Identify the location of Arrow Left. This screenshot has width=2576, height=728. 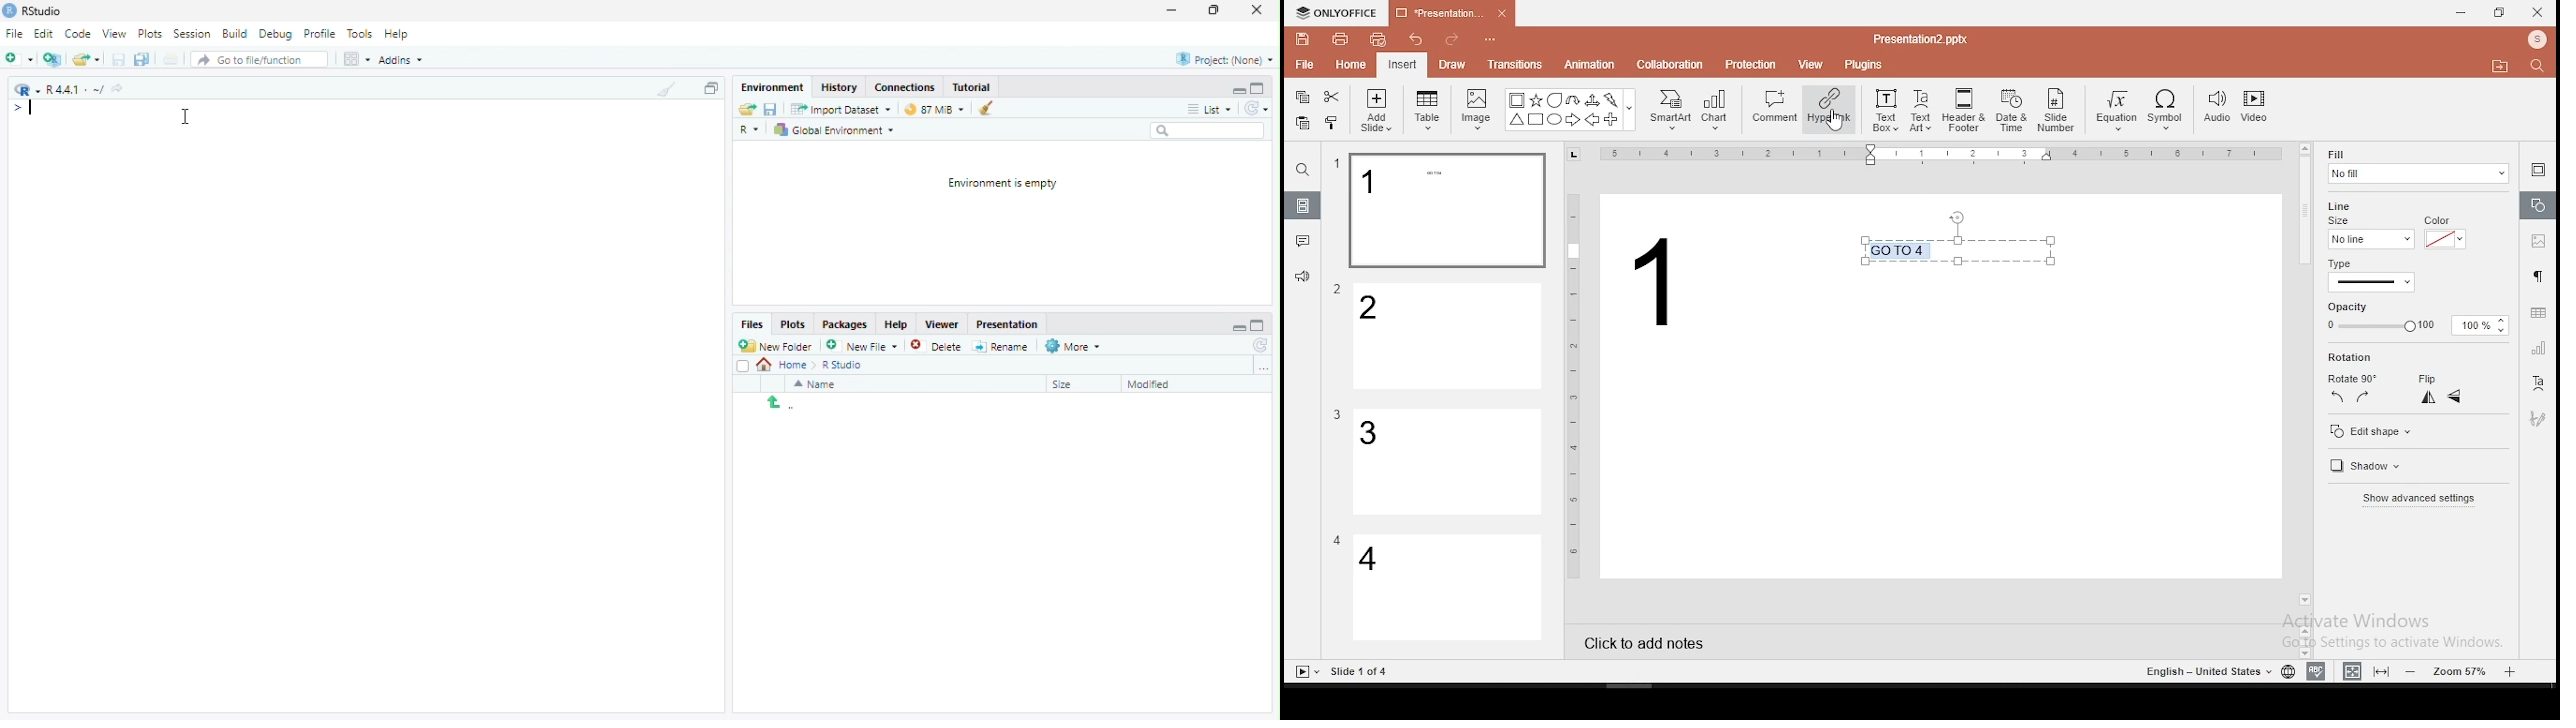
(1592, 120).